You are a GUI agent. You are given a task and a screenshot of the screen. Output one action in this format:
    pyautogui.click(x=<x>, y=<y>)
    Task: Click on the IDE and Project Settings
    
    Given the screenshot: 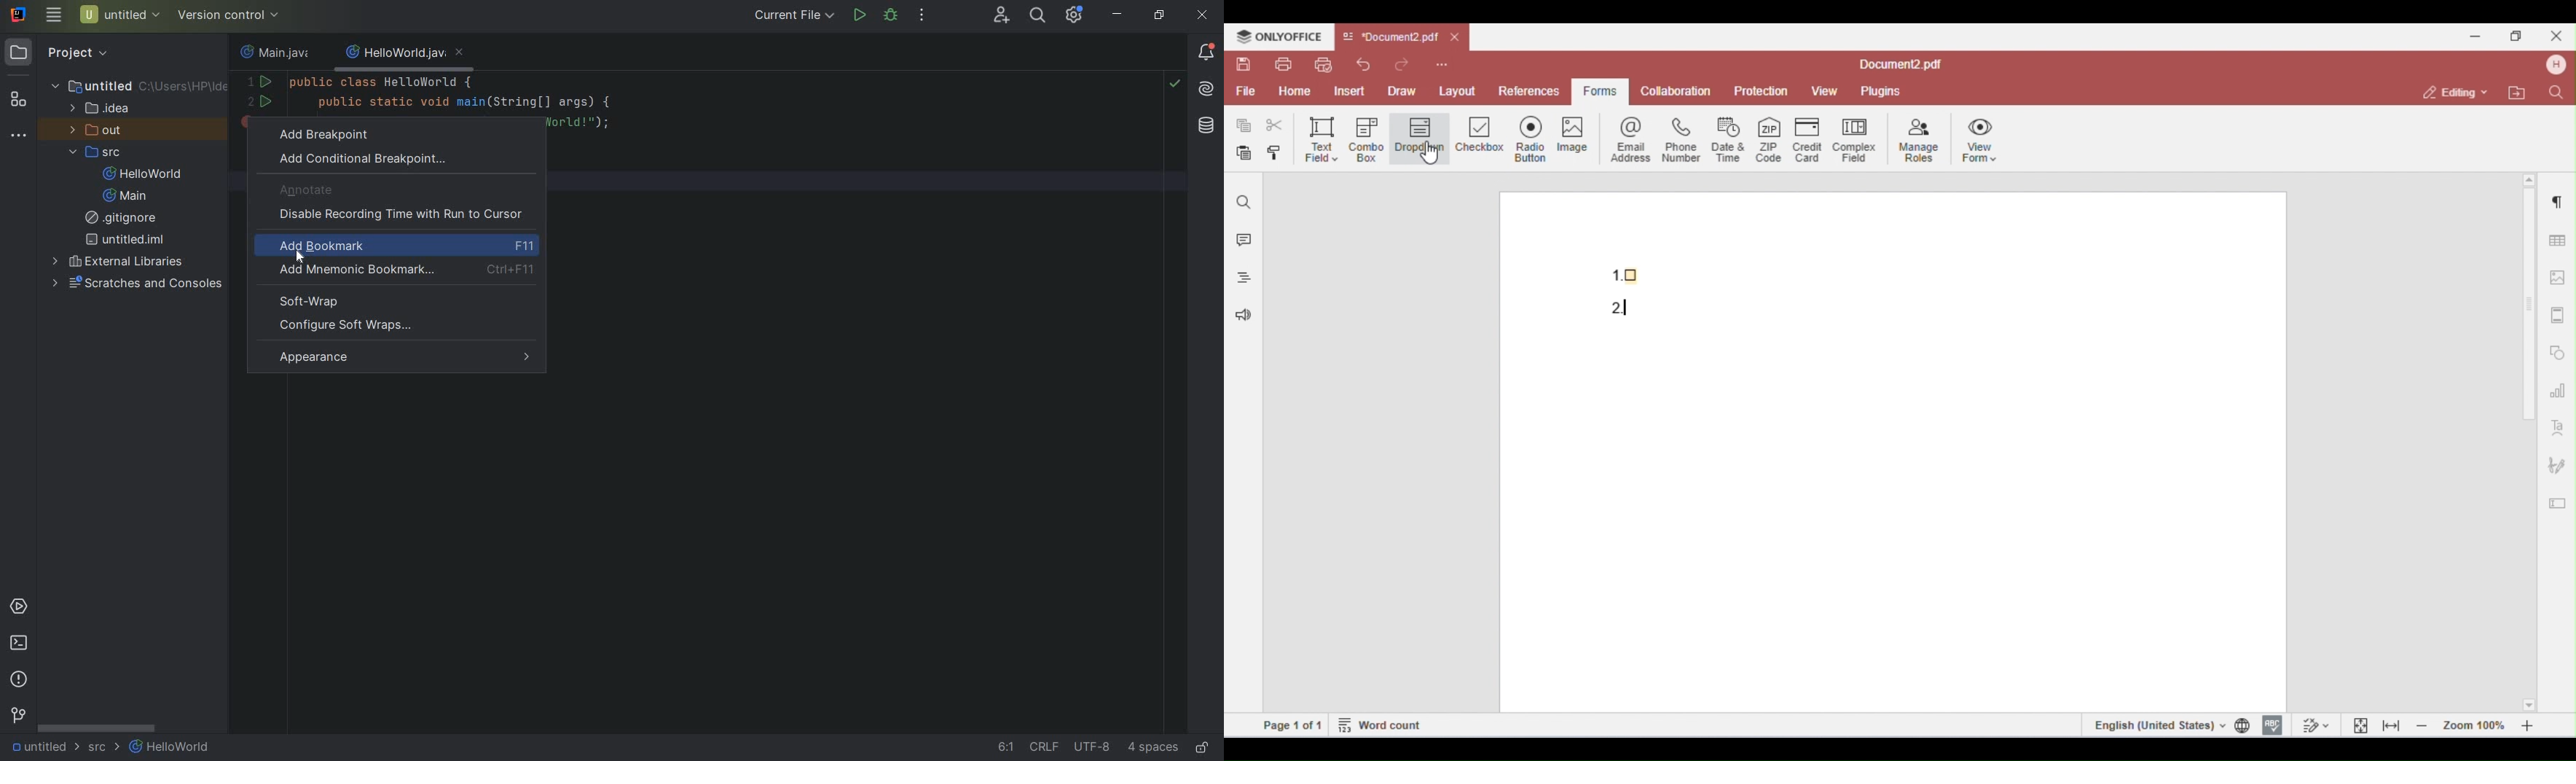 What is the action you would take?
    pyautogui.click(x=1075, y=16)
    